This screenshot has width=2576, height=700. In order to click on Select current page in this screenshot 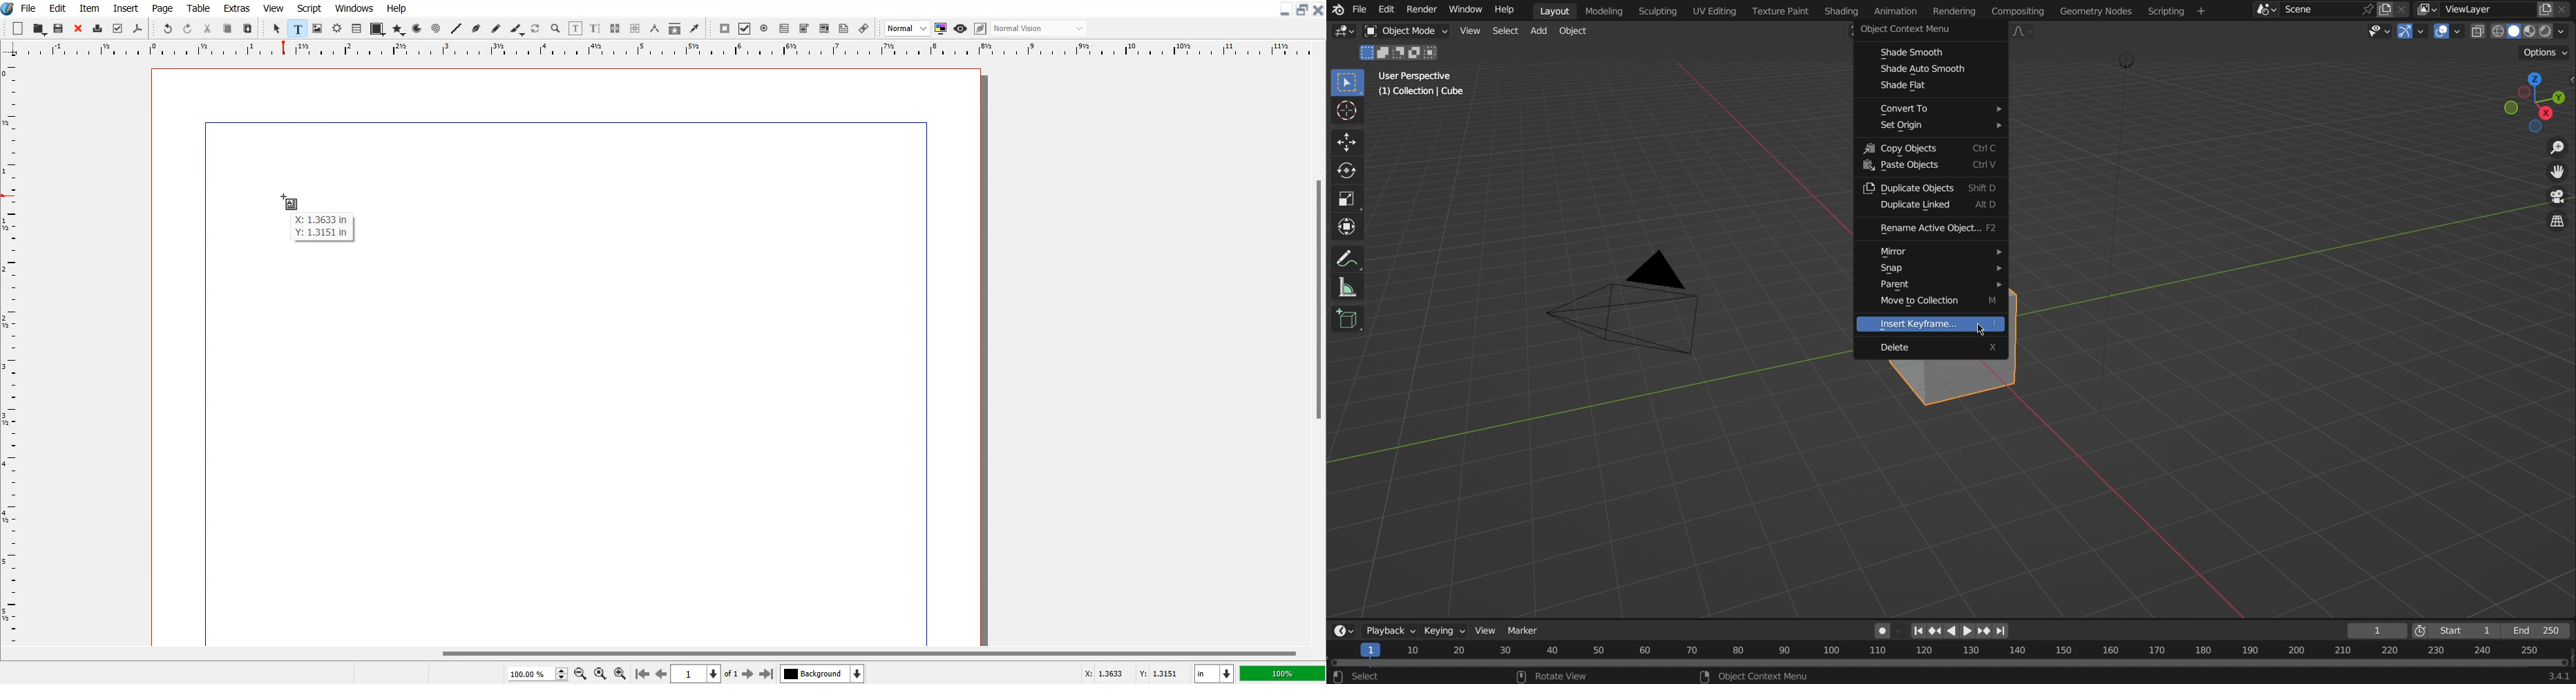, I will do `click(705, 674)`.